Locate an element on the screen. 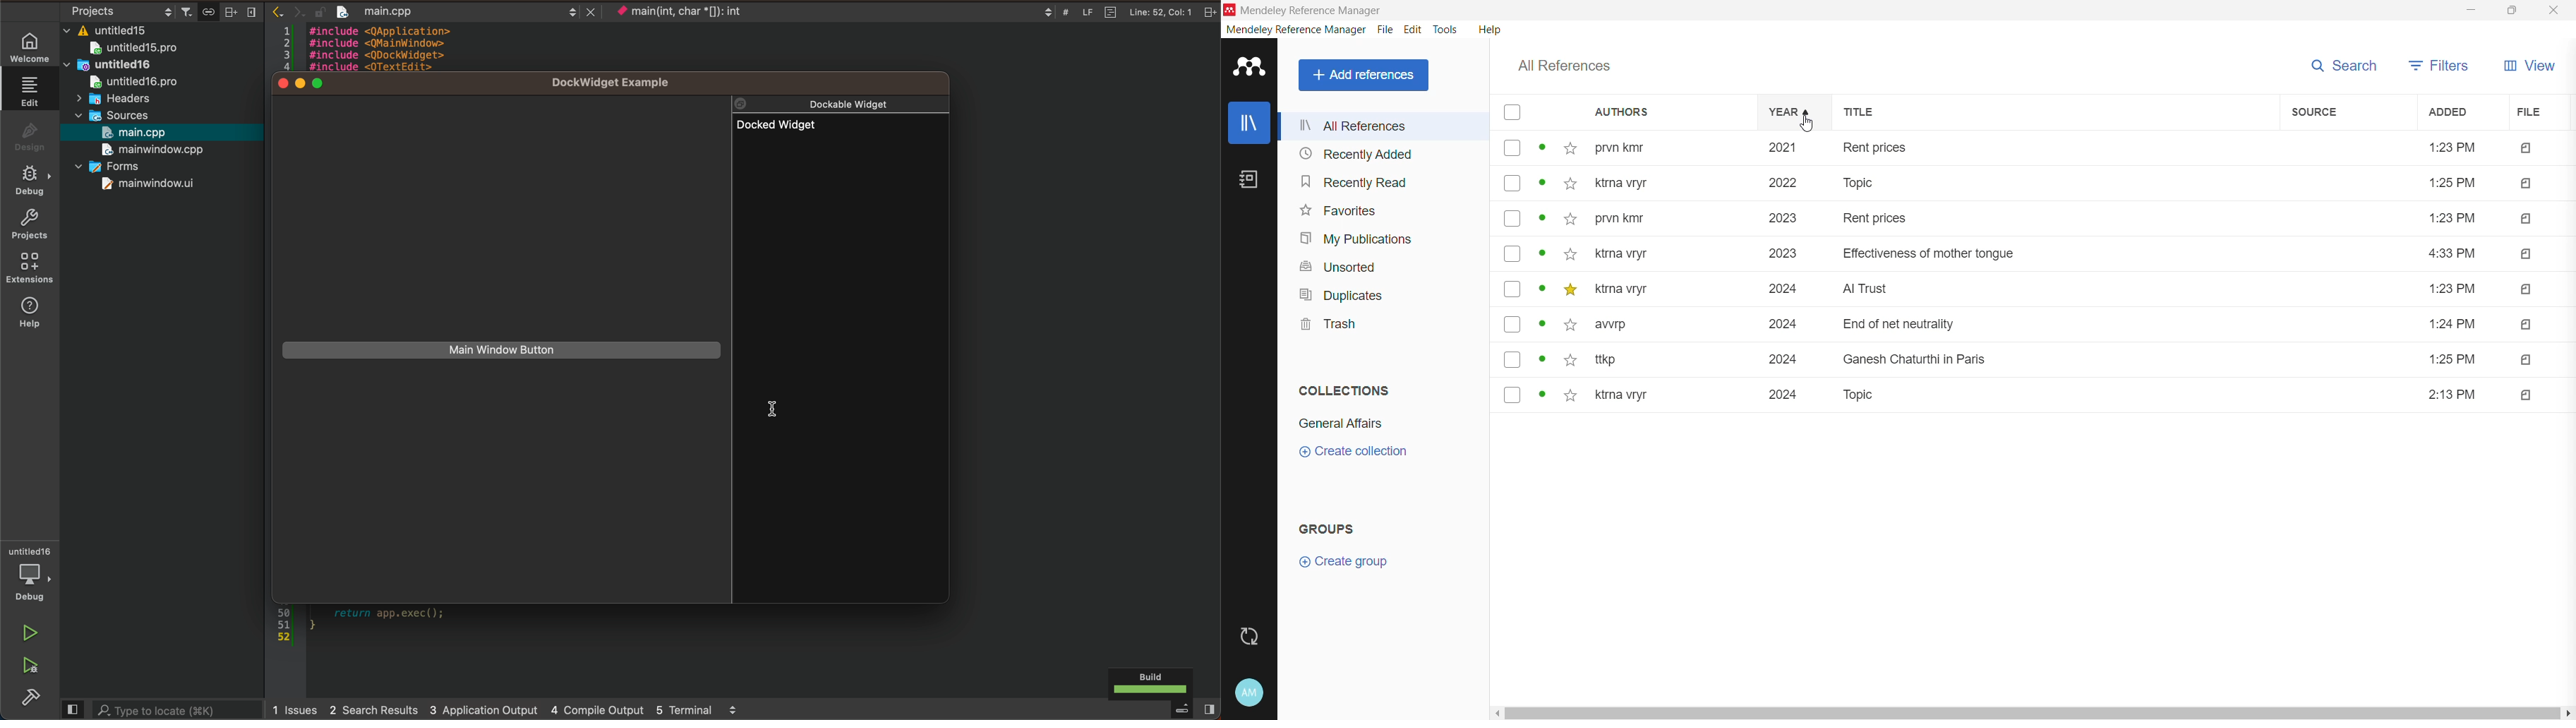 The height and width of the screenshot is (728, 2576). All References is located at coordinates (1563, 66).